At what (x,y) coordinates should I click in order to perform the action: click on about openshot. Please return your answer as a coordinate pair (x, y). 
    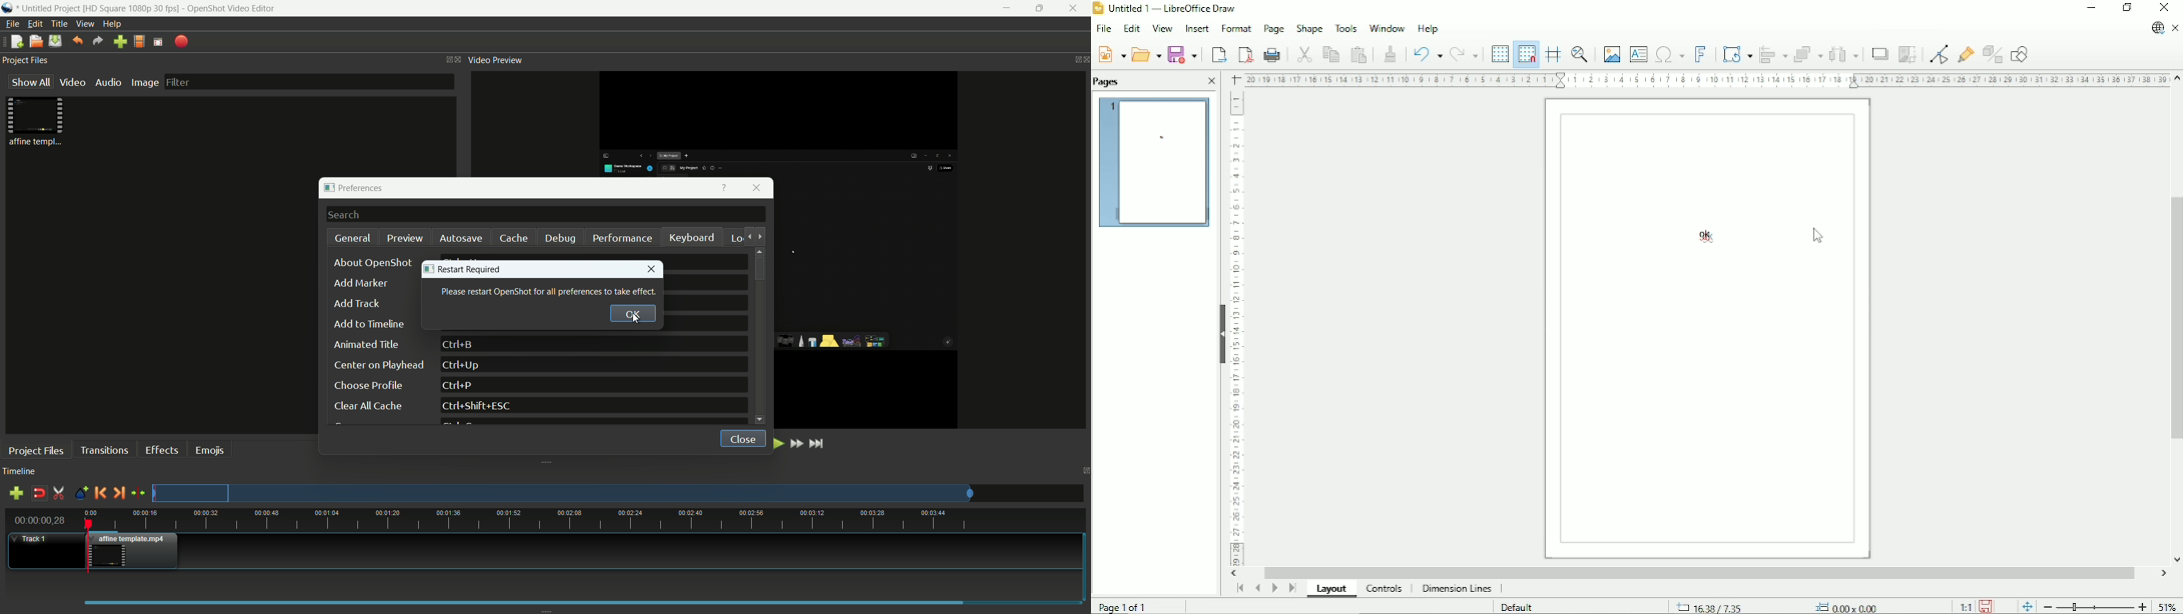
    Looking at the image, I should click on (376, 263).